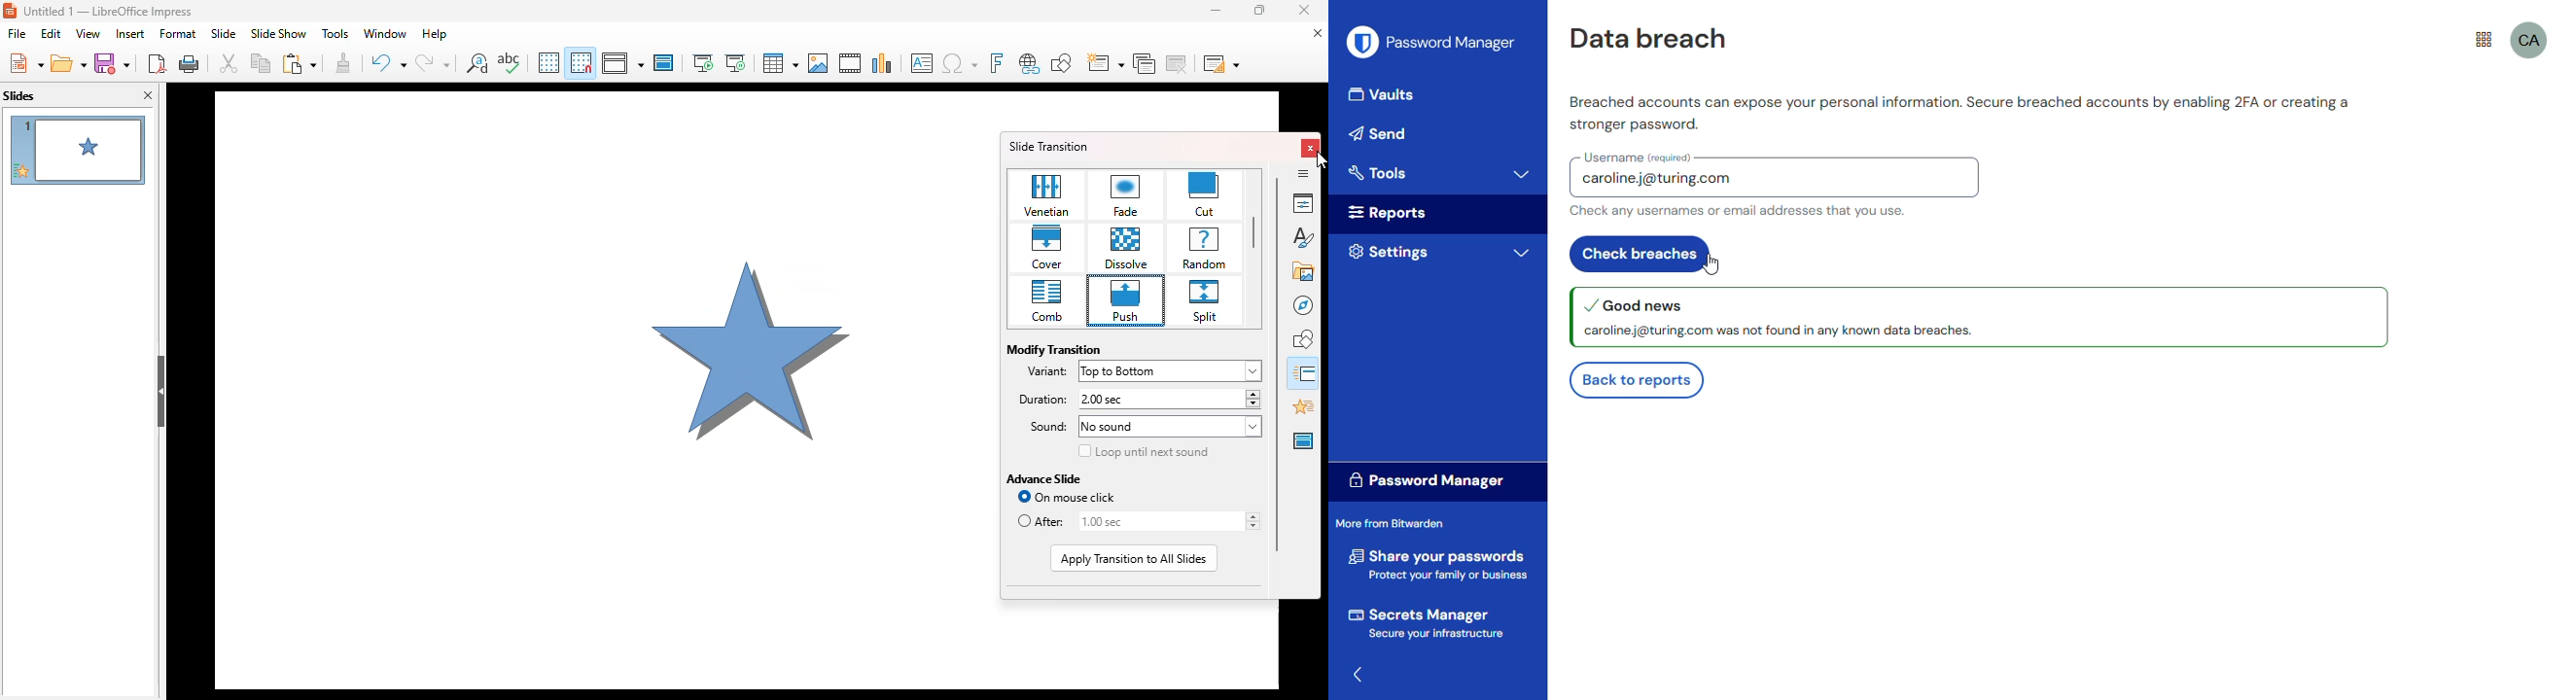 The image size is (2576, 700). I want to click on cursor on check breaches, so click(1709, 264).